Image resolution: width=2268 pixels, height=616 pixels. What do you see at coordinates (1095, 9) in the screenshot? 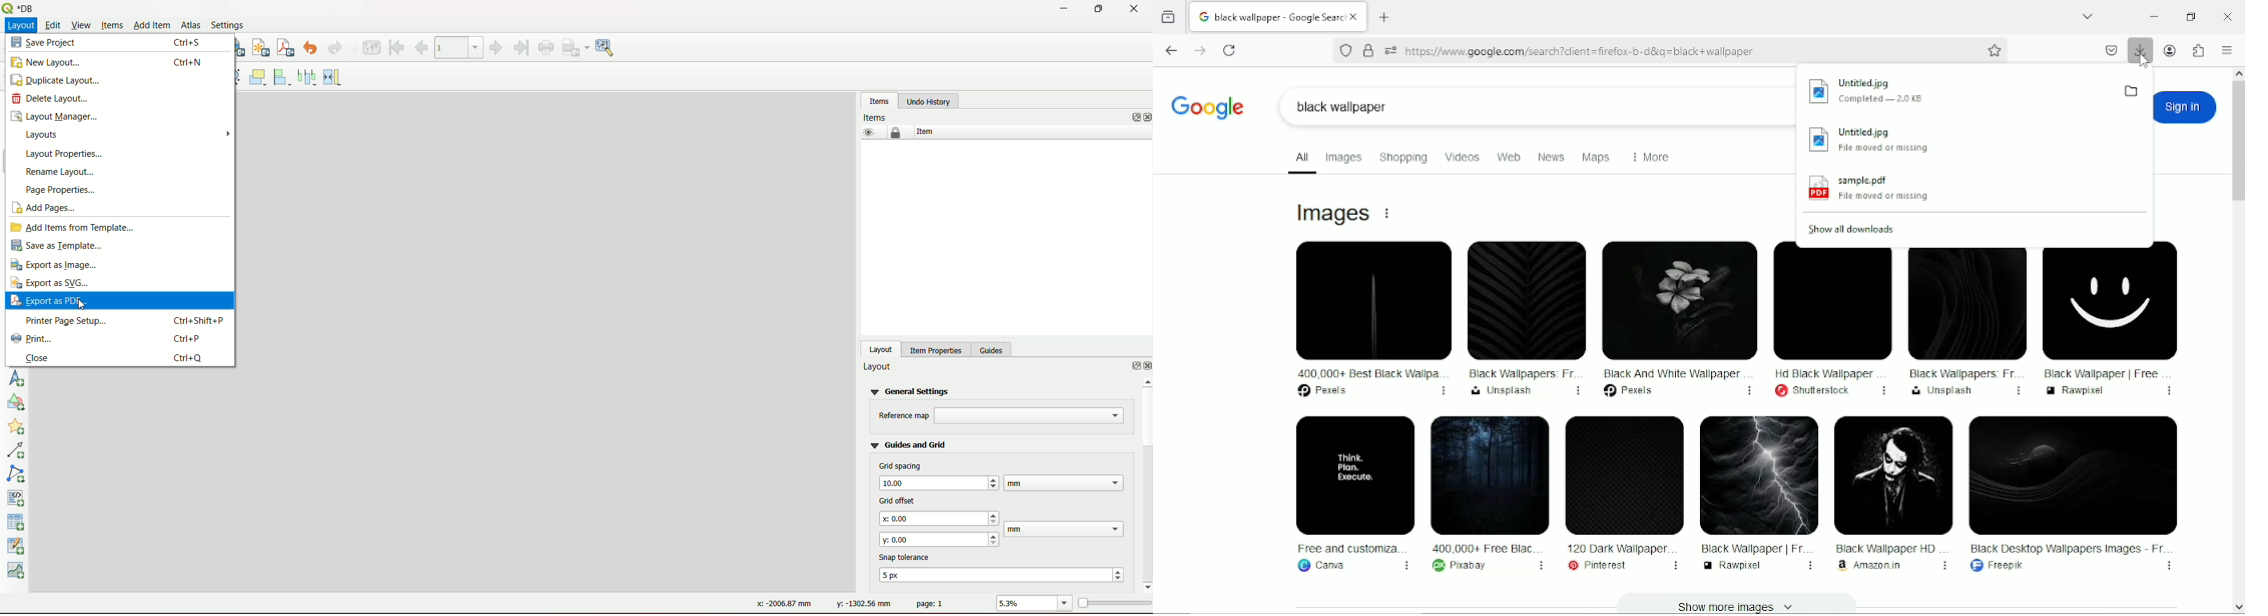
I see `maximize` at bounding box center [1095, 9].